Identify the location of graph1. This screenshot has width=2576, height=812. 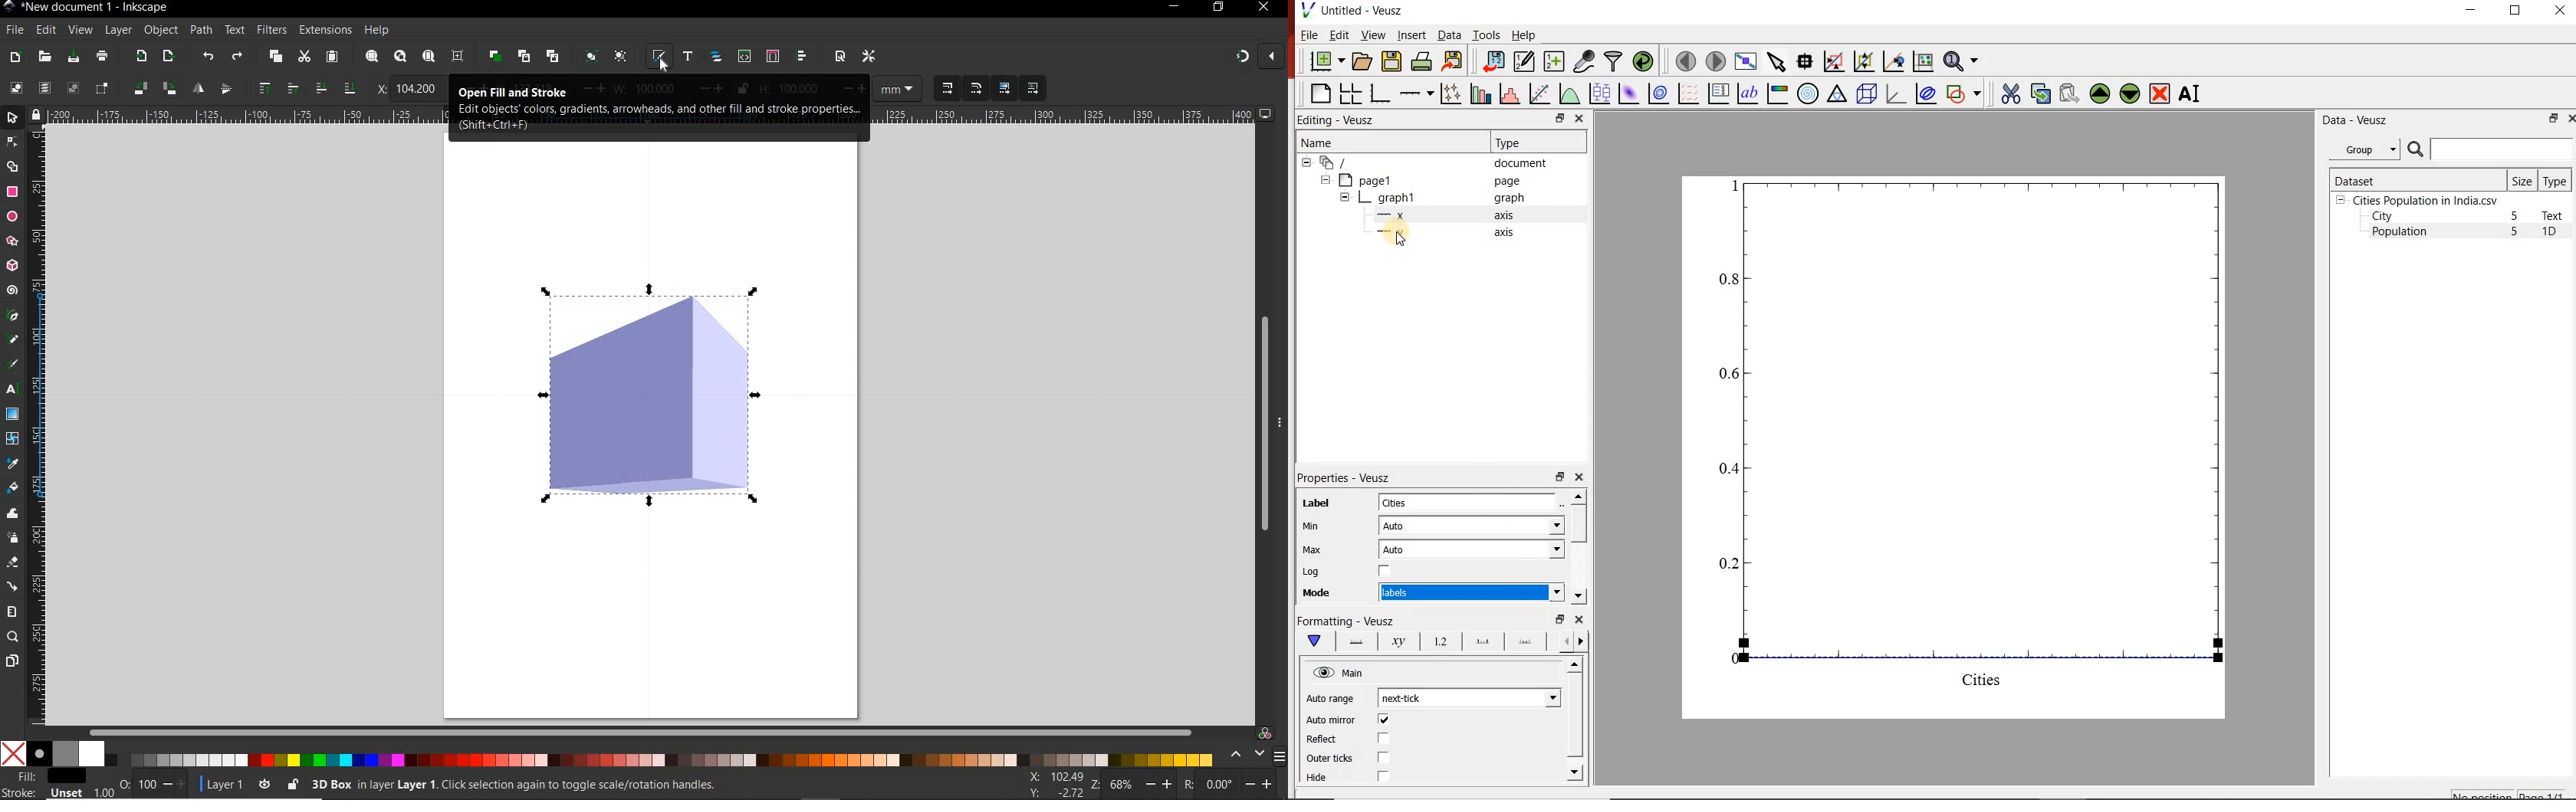
(1973, 444).